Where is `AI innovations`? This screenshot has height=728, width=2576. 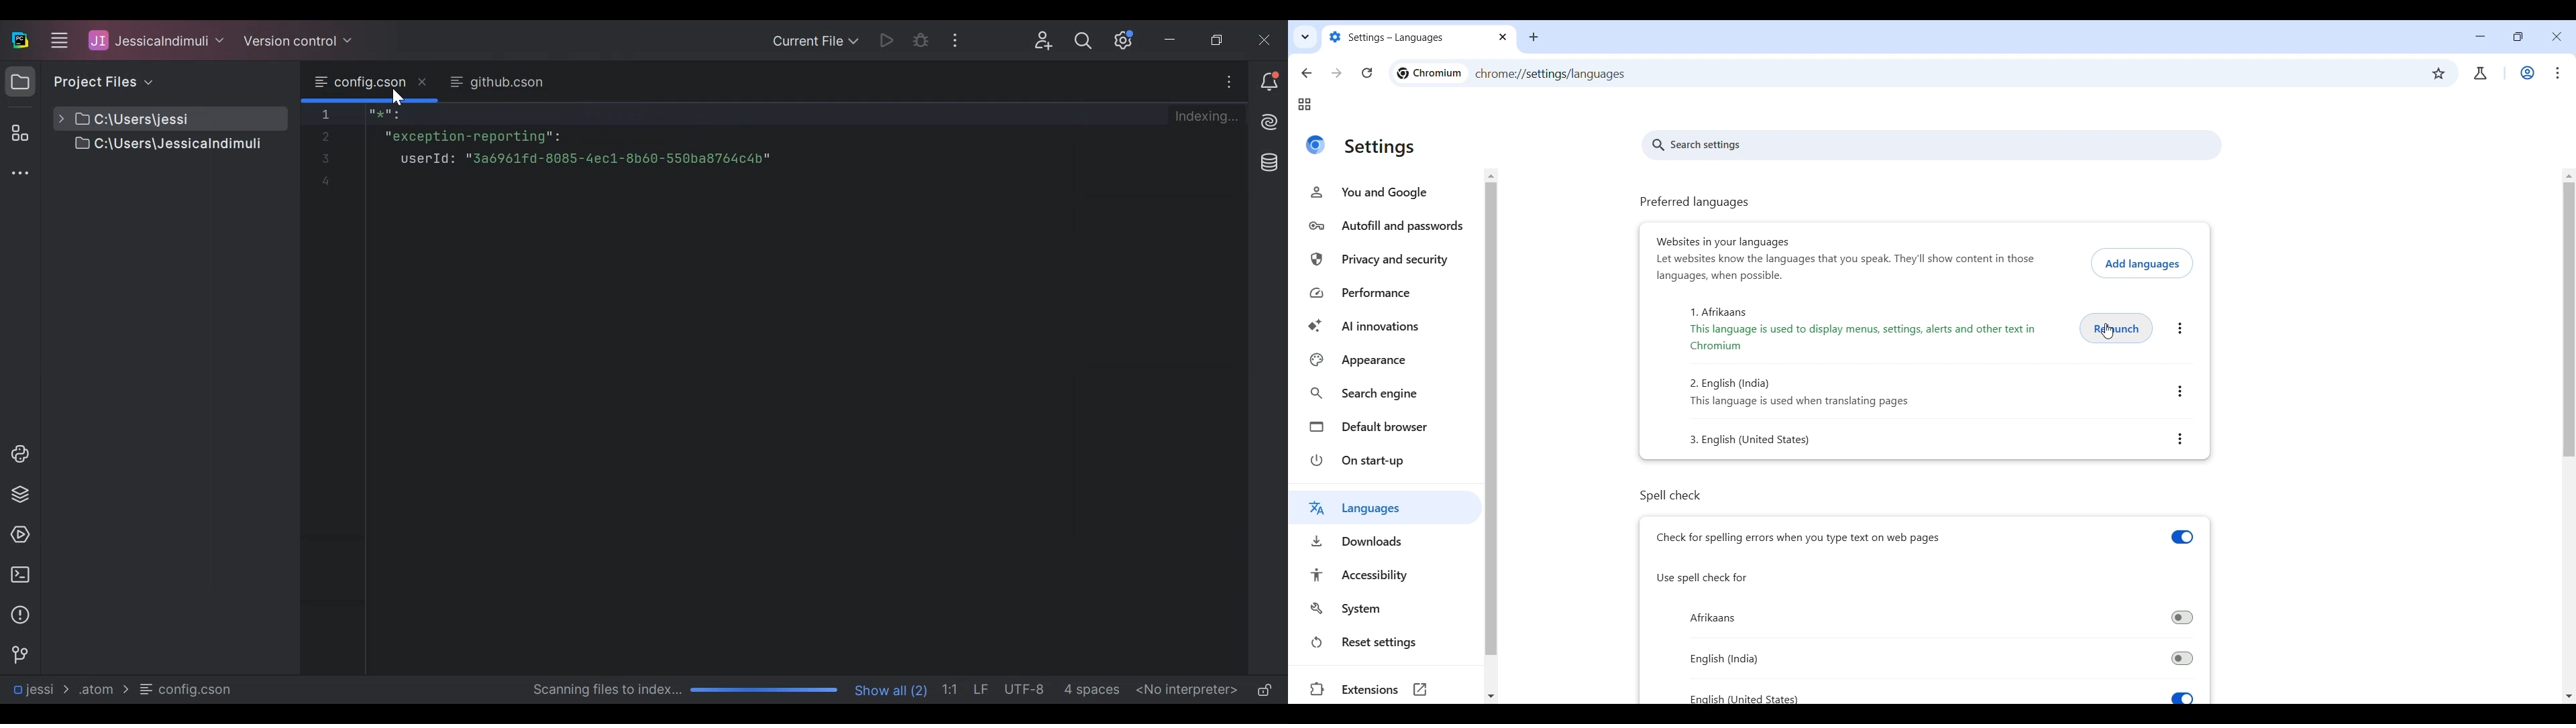
AI innovations is located at coordinates (1389, 326).